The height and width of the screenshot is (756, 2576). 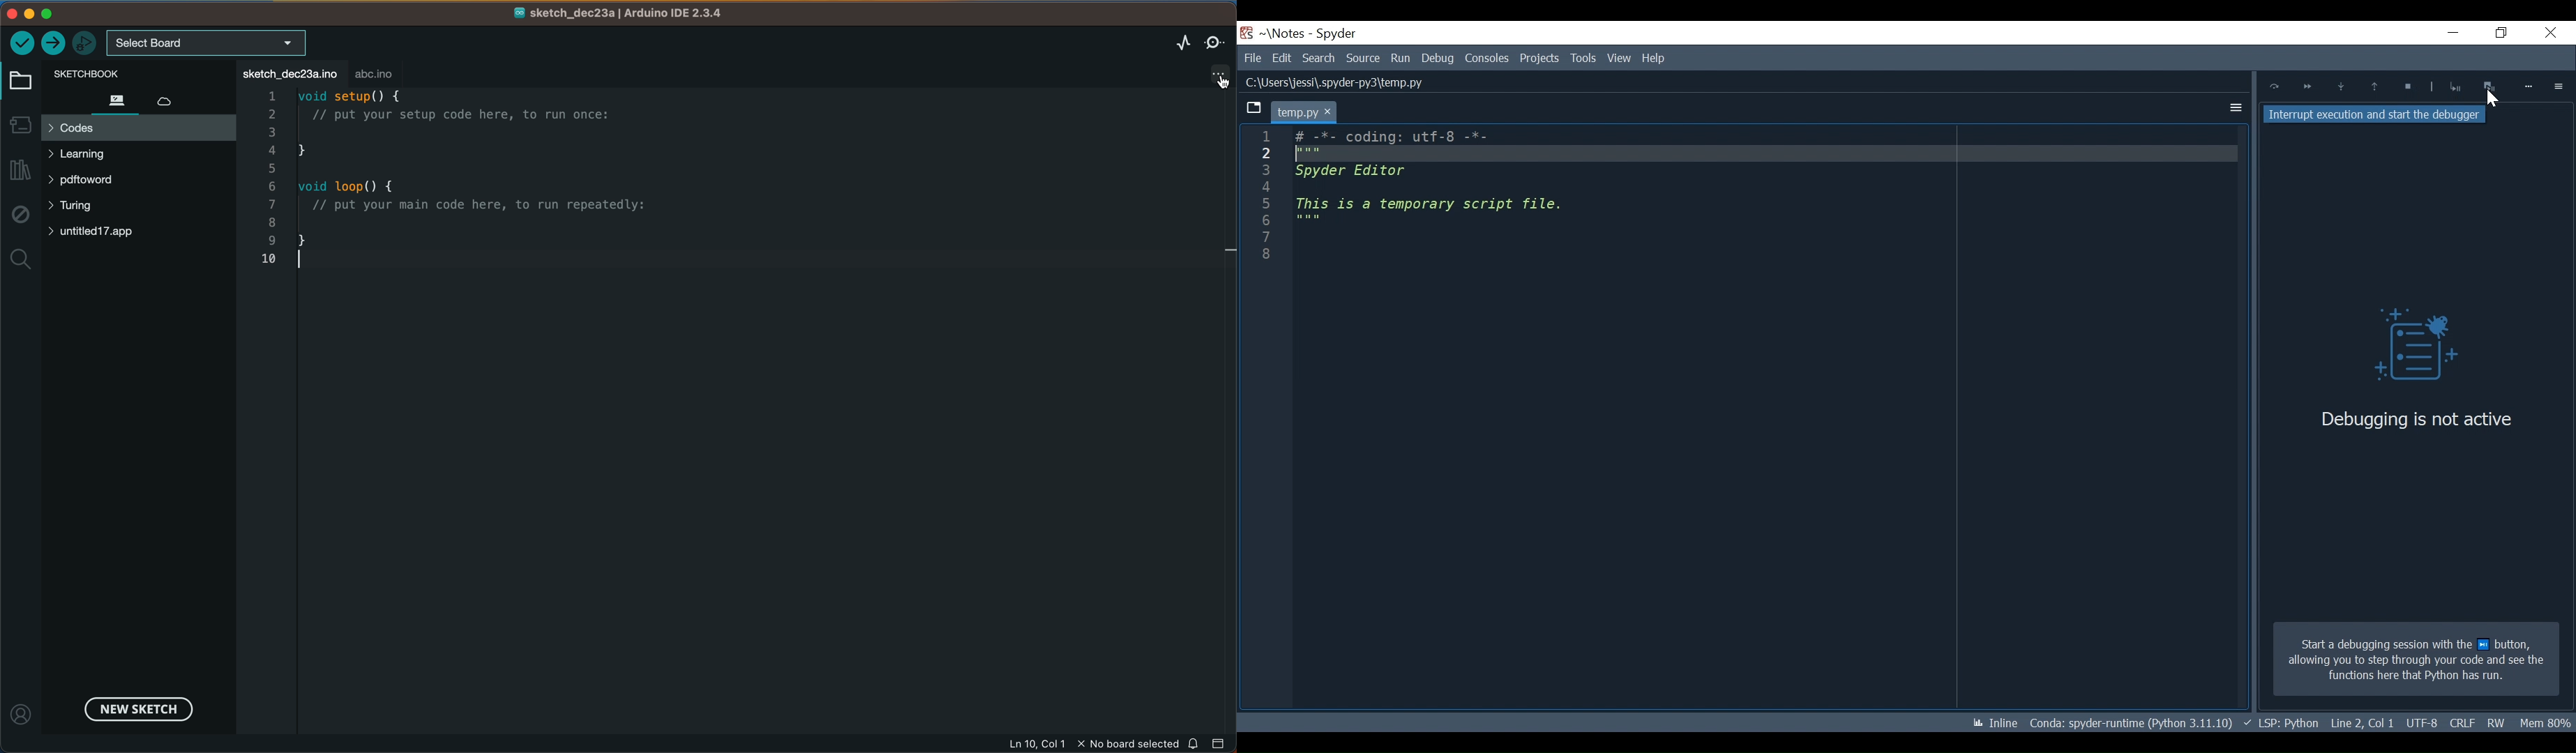 I want to click on Spyder Desktop Icon, so click(x=1246, y=33).